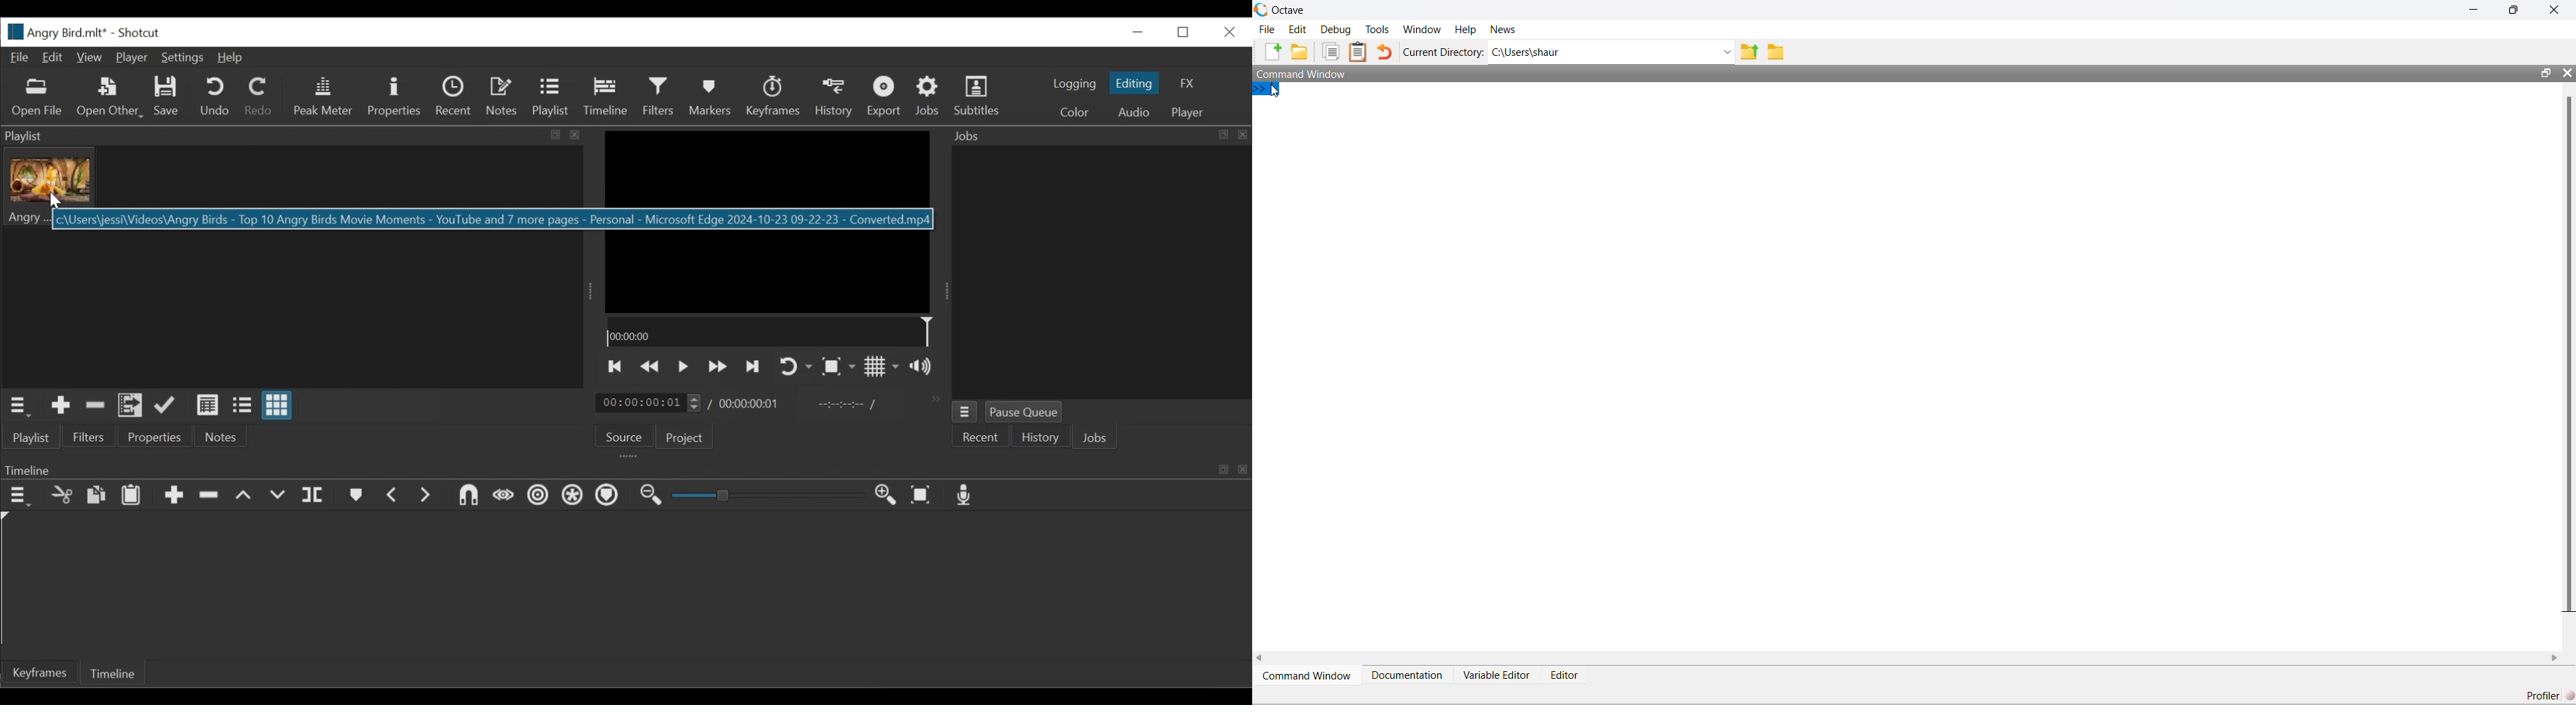 The height and width of the screenshot is (728, 2576). What do you see at coordinates (52, 187) in the screenshot?
I see `Clip` at bounding box center [52, 187].